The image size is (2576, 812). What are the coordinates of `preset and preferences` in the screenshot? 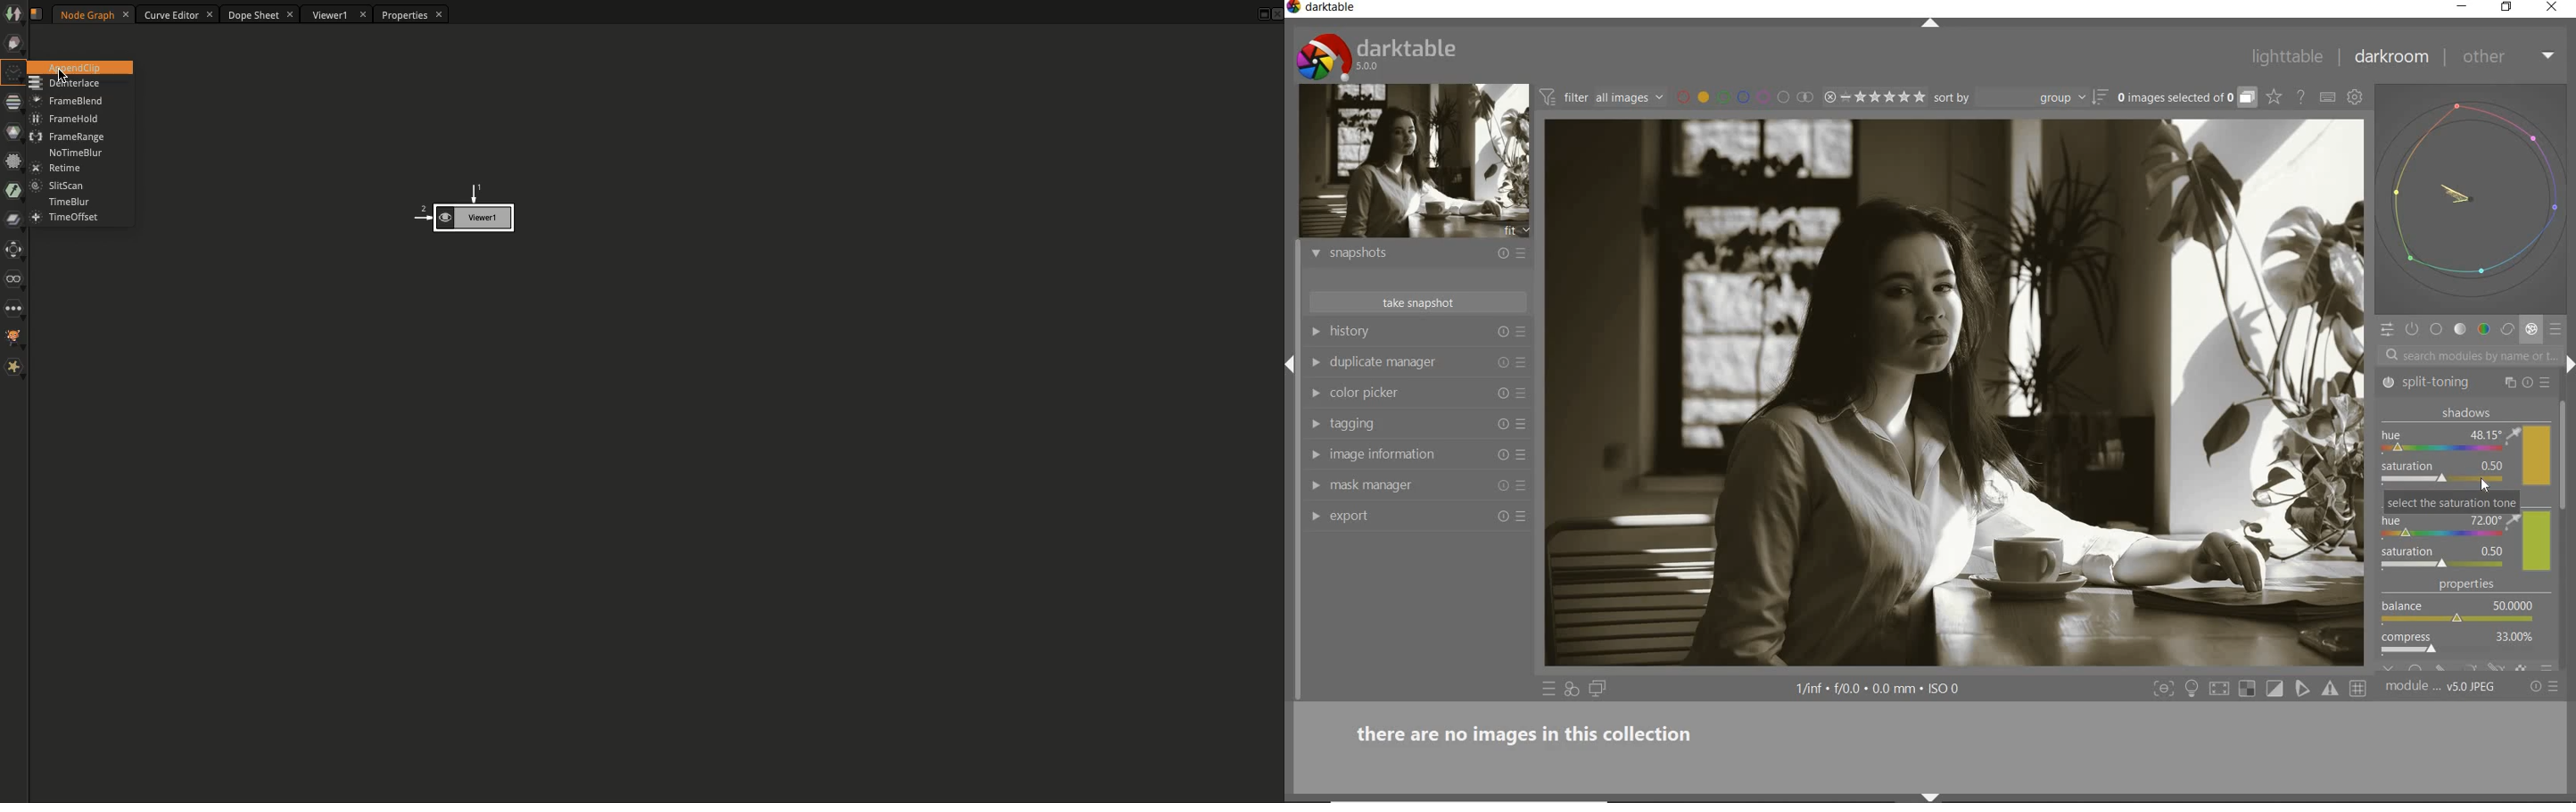 It's located at (1524, 516).